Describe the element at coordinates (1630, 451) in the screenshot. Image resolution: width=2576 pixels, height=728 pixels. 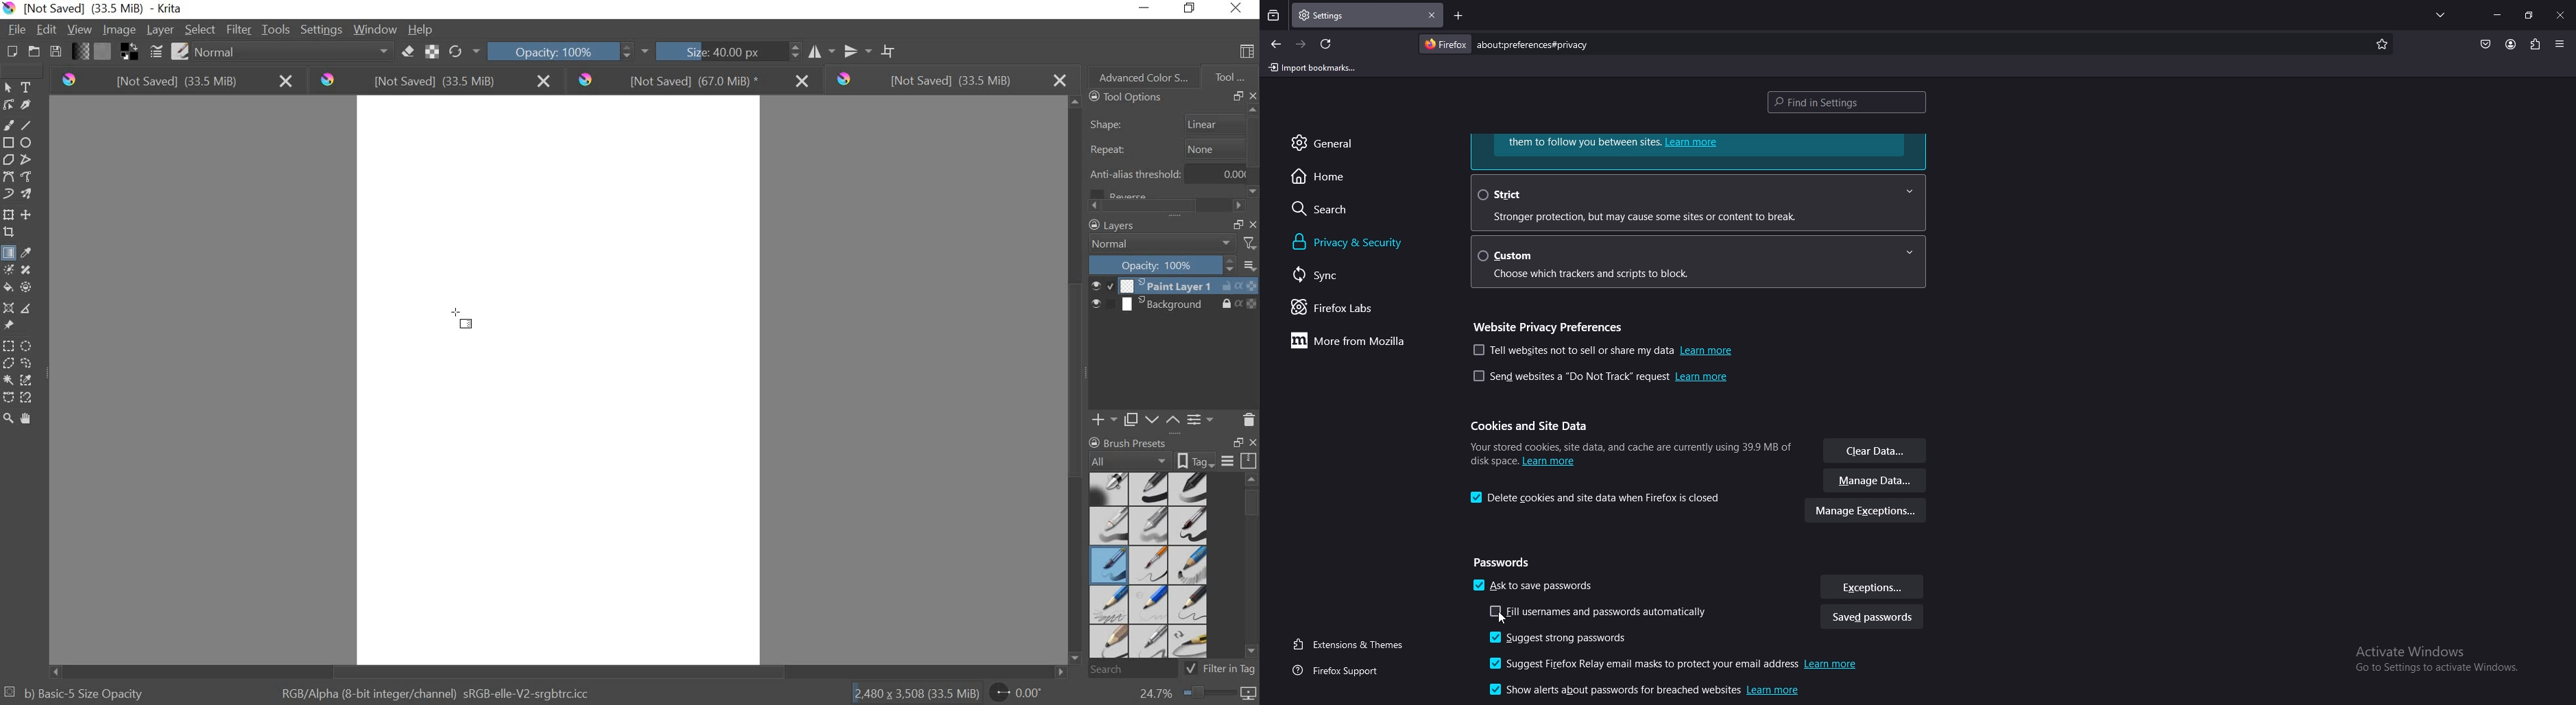
I see `info` at that location.